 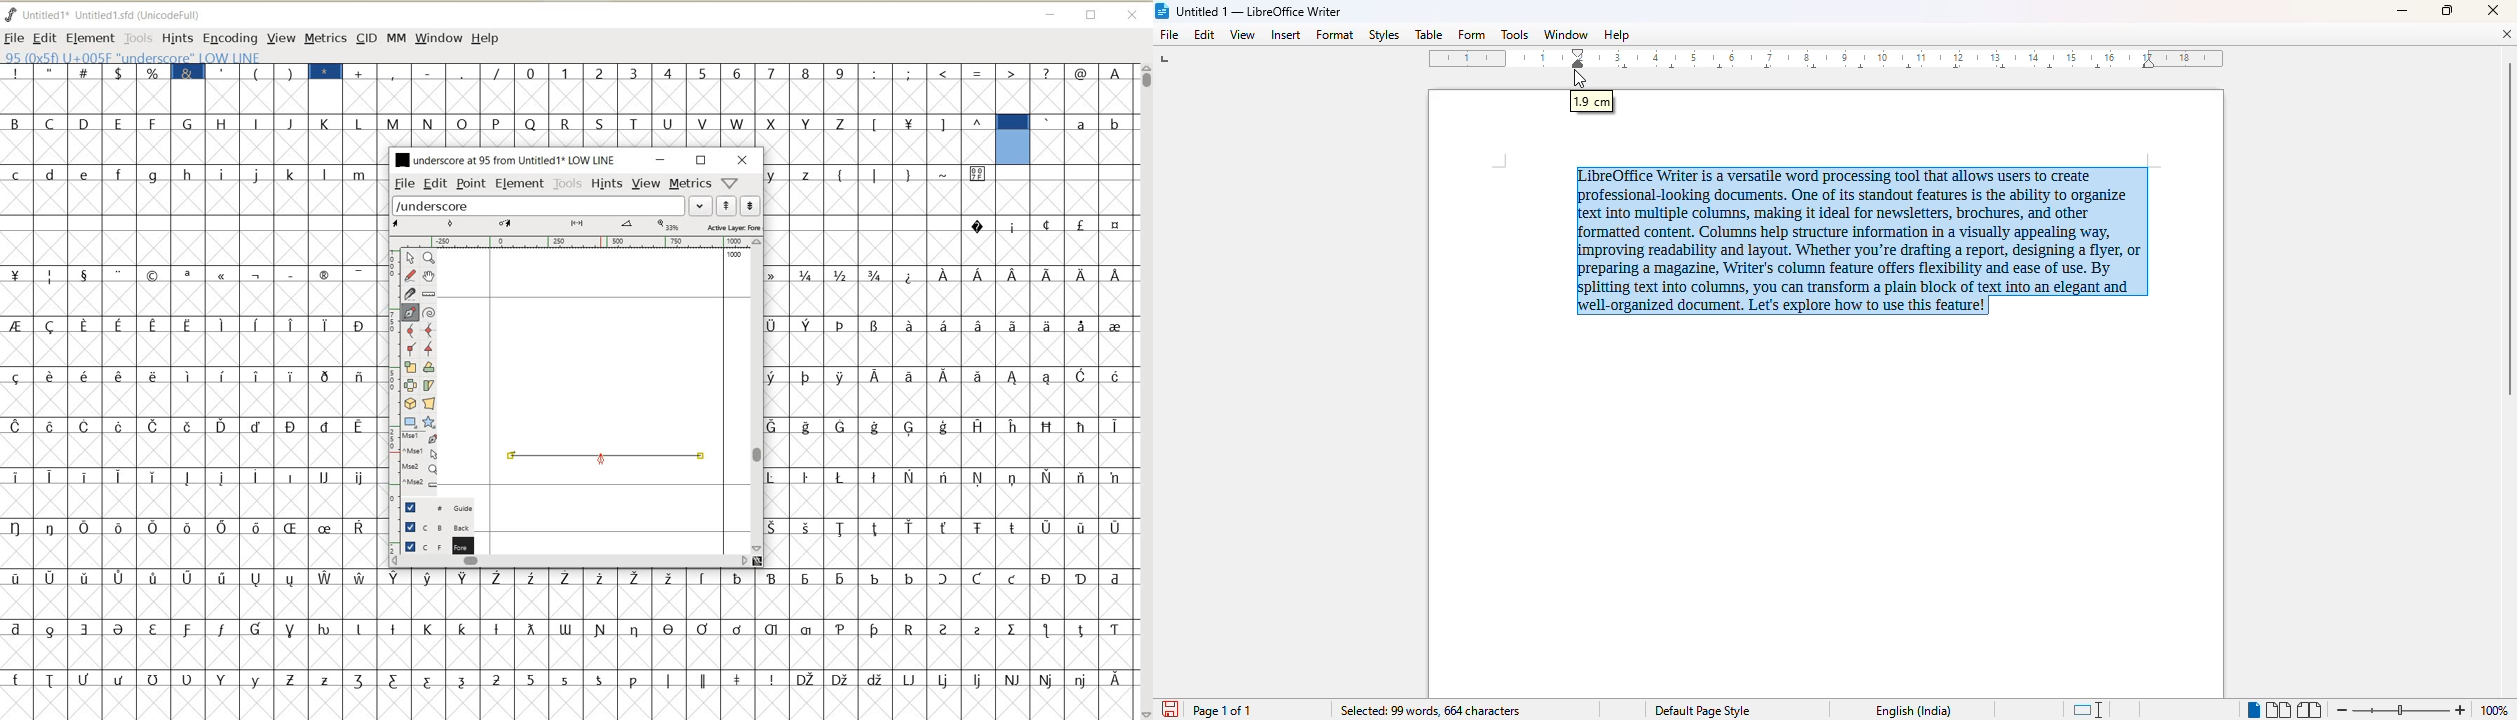 I want to click on save document, so click(x=1170, y=708).